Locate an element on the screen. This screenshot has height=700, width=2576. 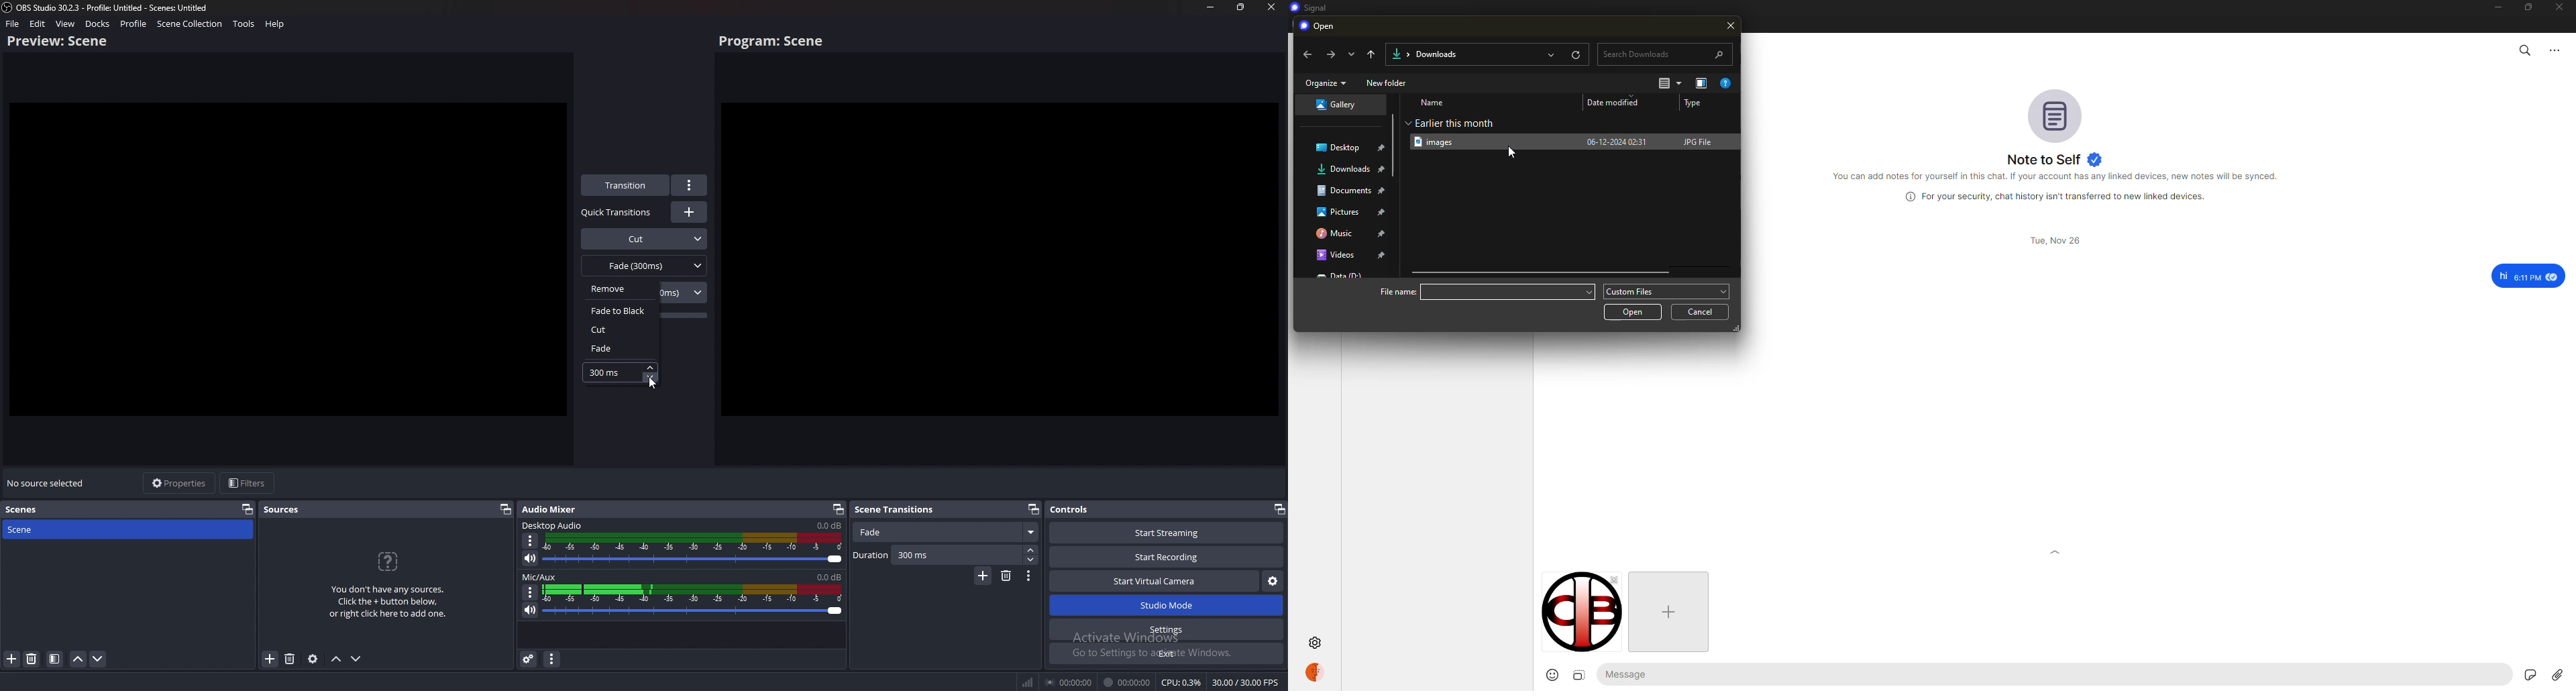
go back is located at coordinates (1373, 53).